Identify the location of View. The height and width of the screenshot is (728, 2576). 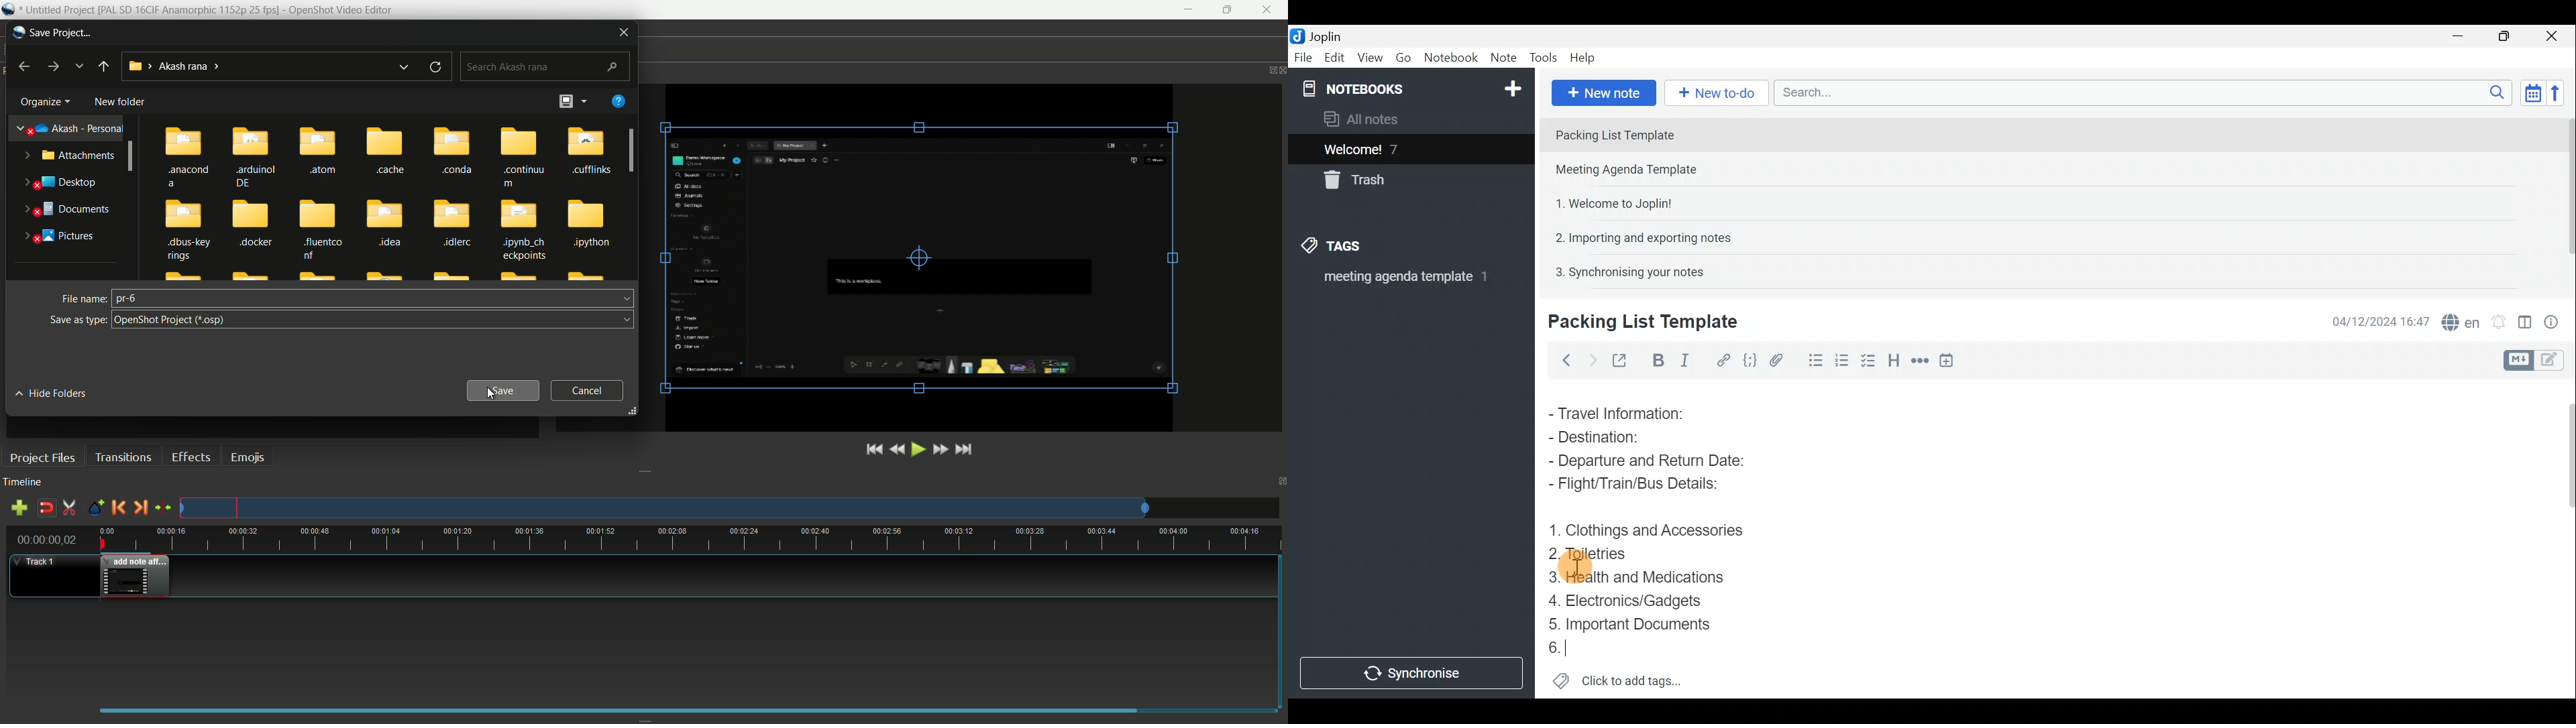
(1371, 58).